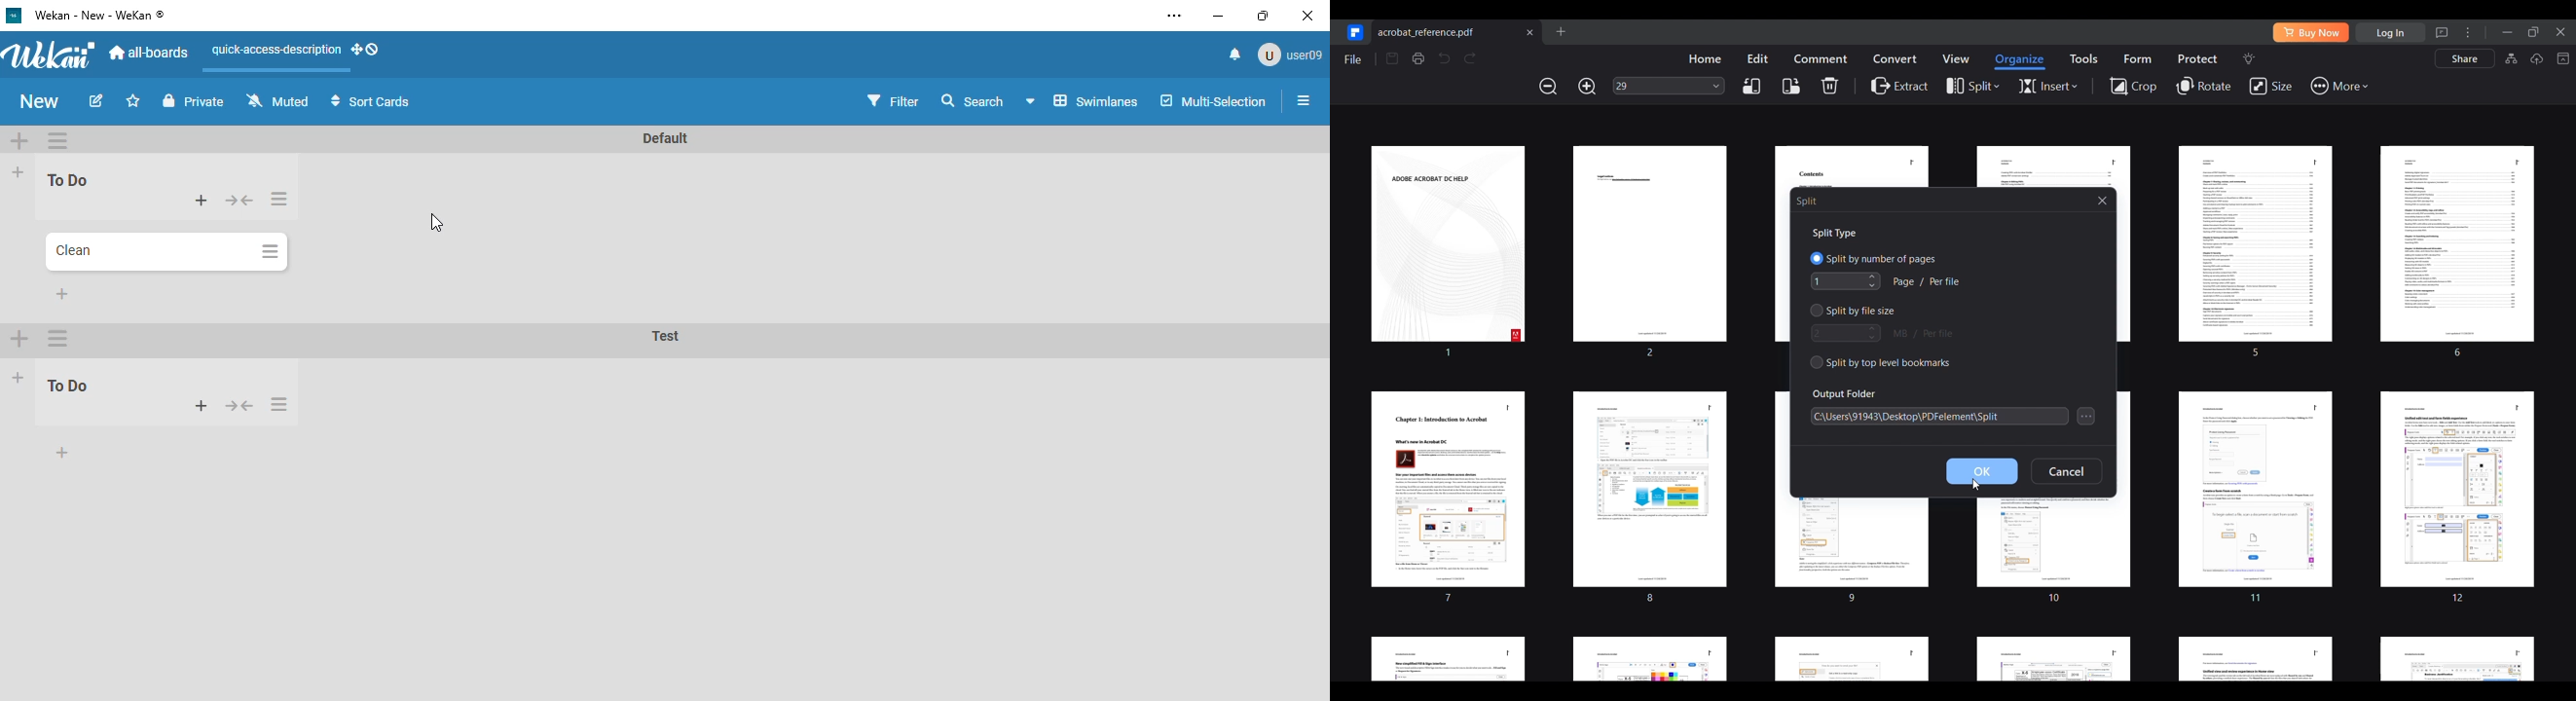 The image size is (2576, 728). I want to click on swimlane name, so click(663, 336).